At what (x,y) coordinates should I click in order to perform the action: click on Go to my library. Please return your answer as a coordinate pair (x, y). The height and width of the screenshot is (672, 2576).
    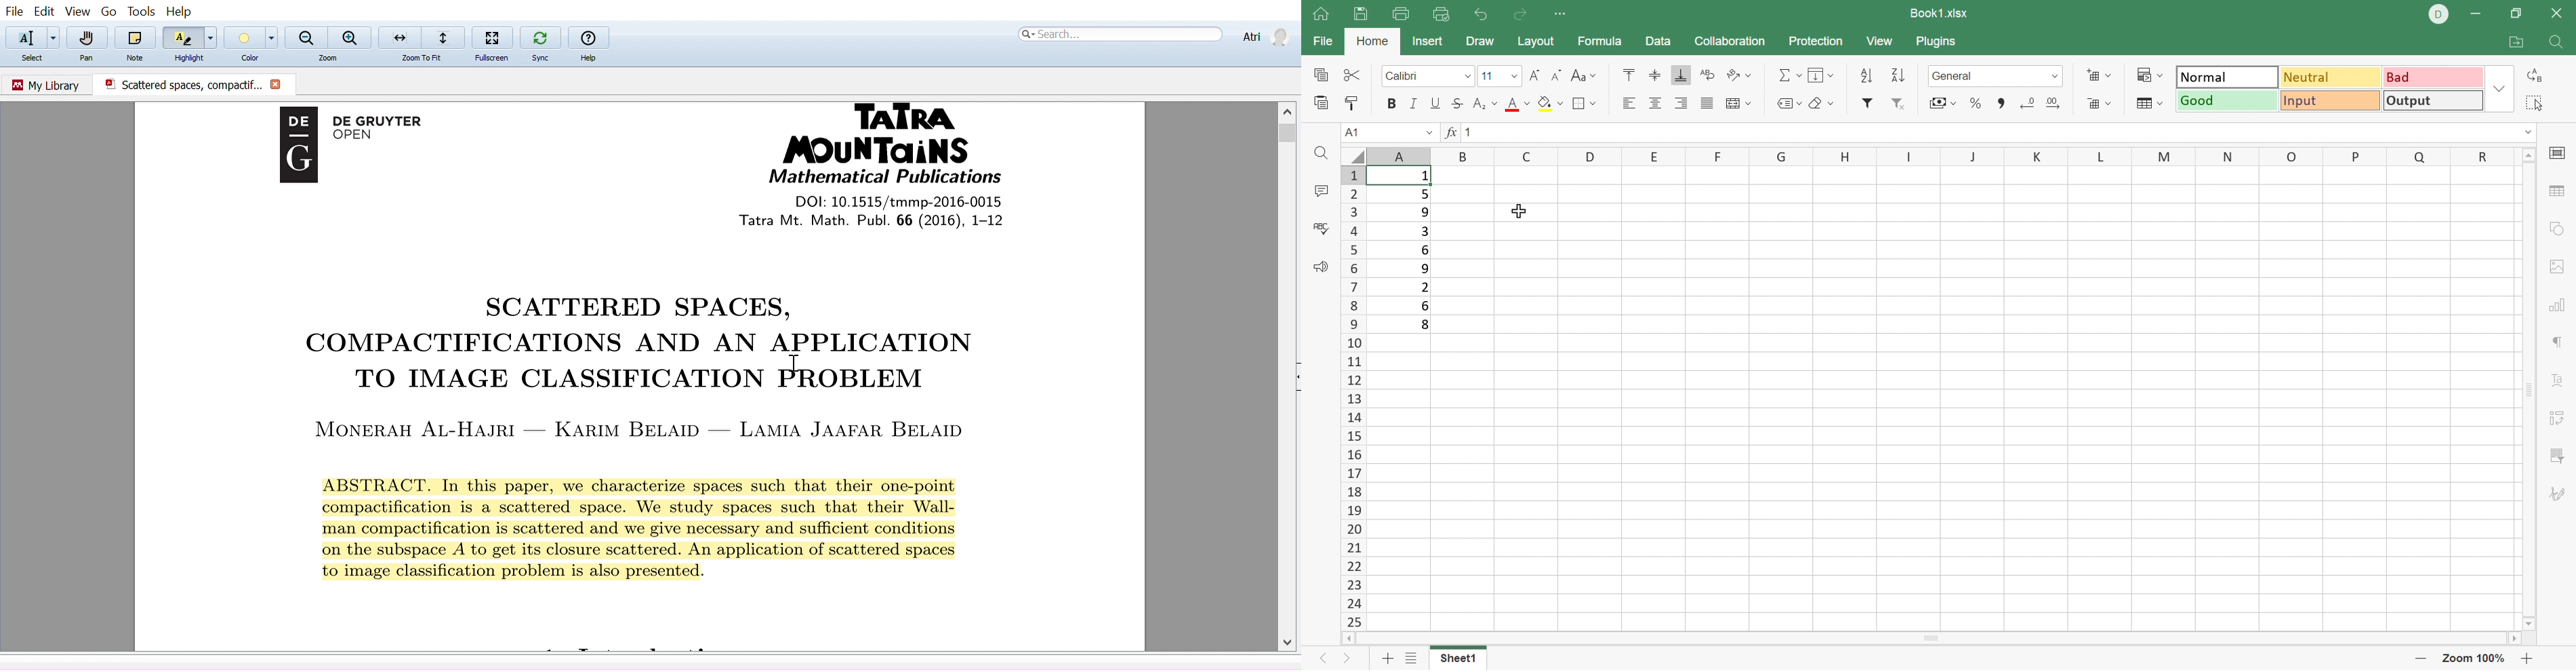
    Looking at the image, I should click on (47, 83).